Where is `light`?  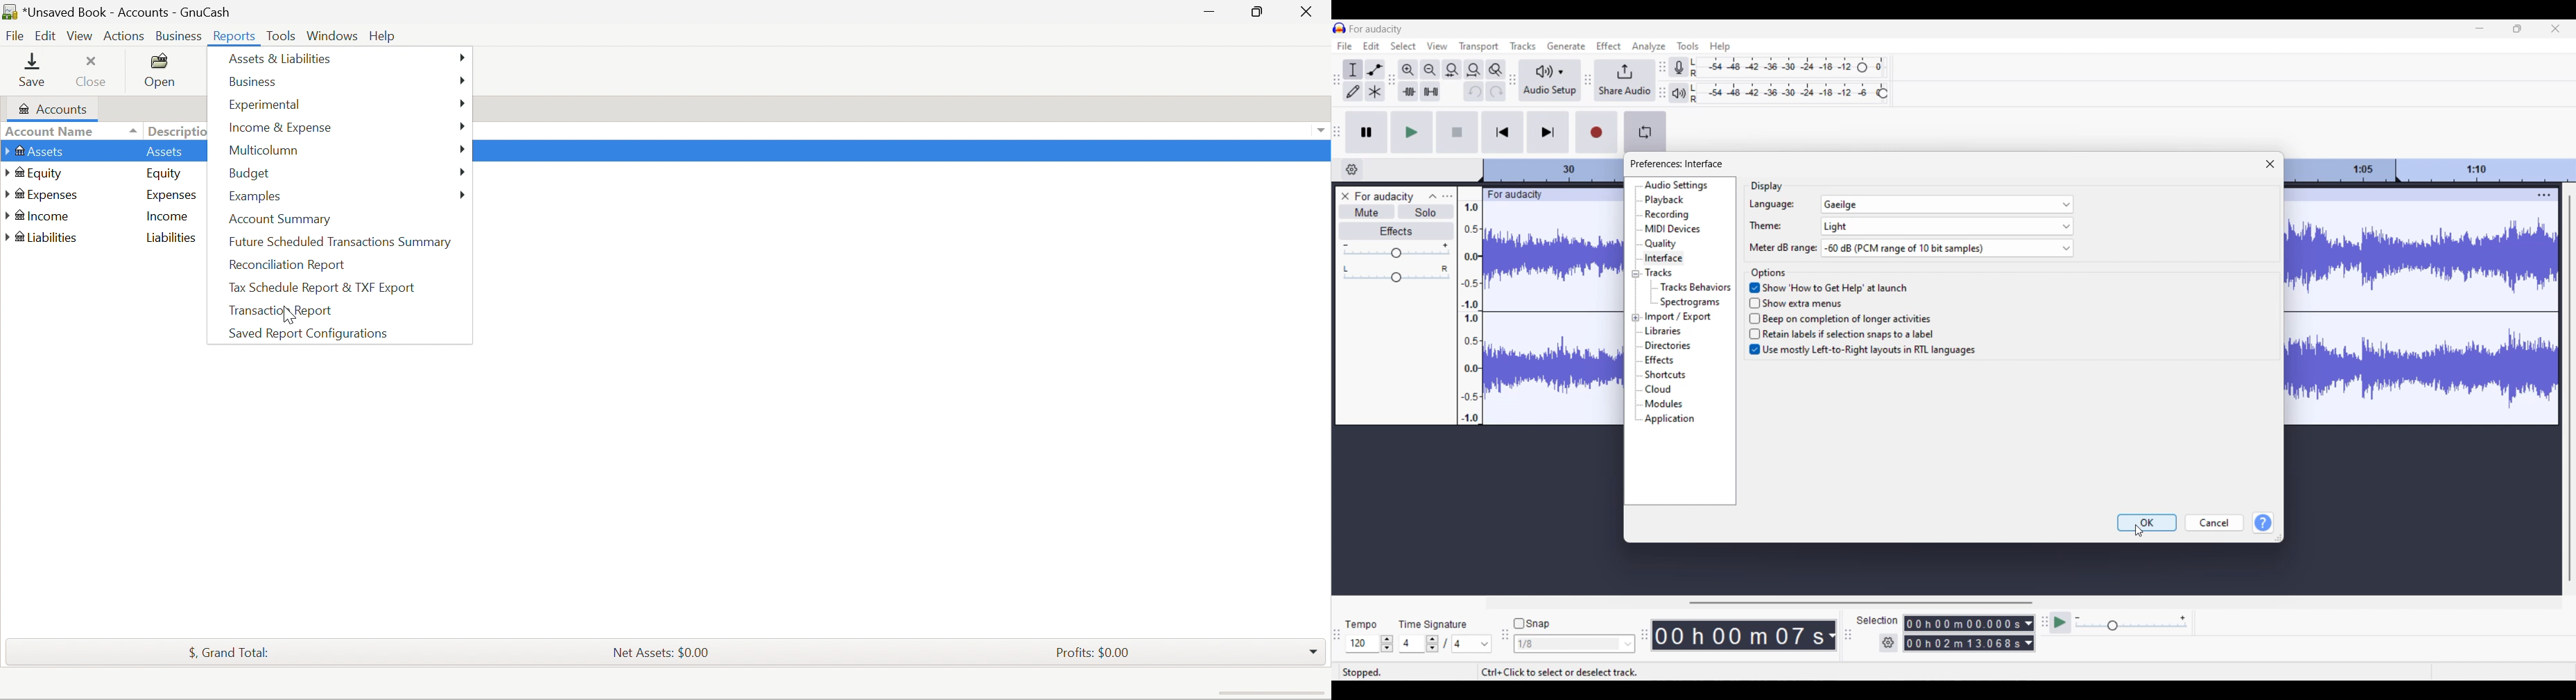 light is located at coordinates (1946, 226).